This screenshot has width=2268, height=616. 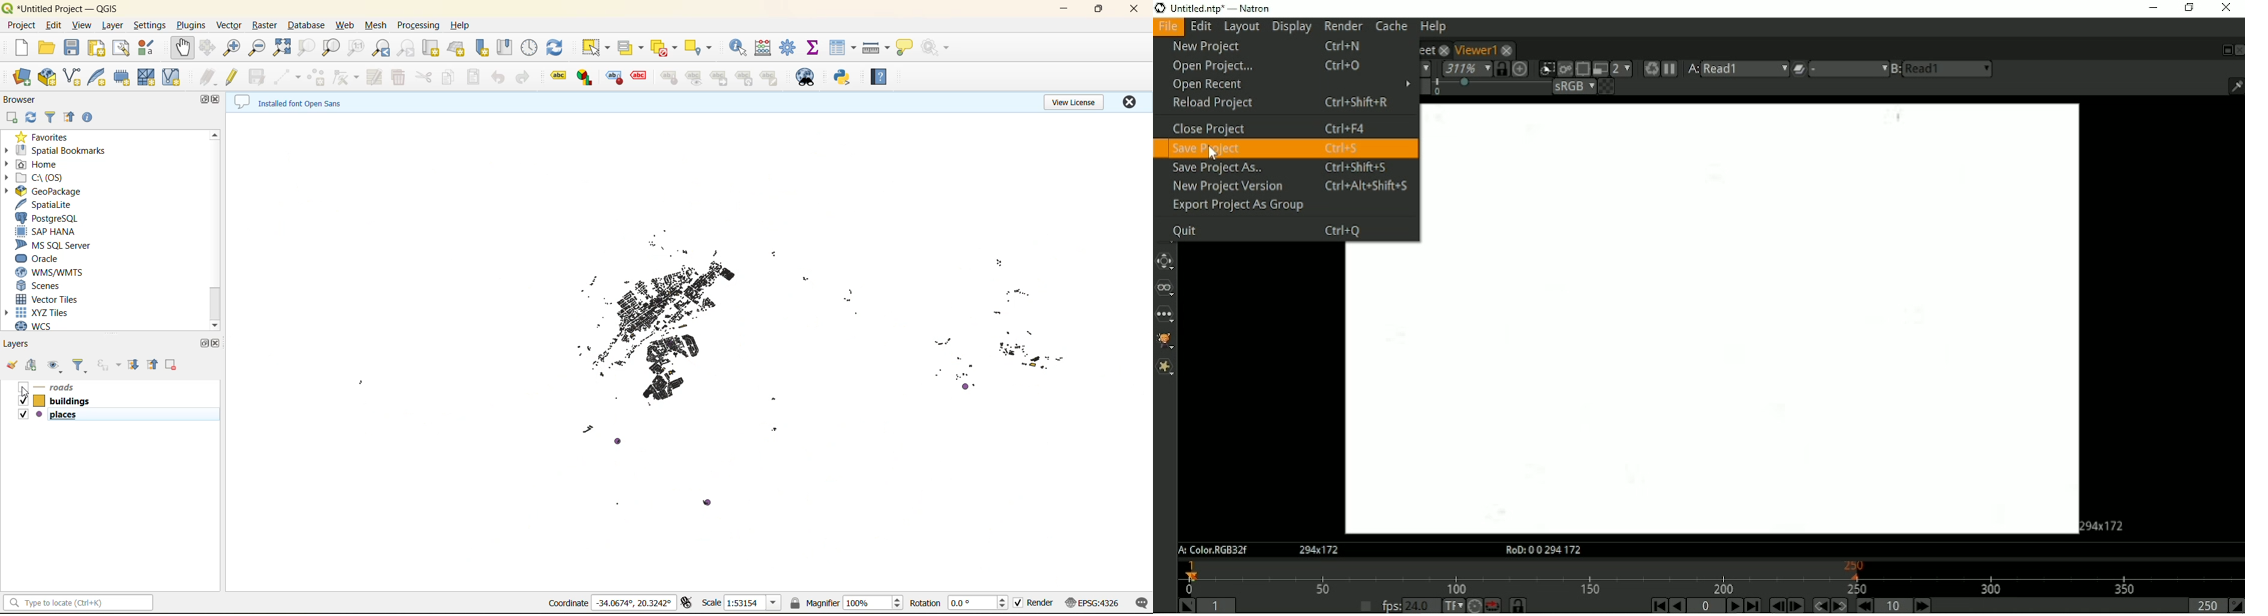 I want to click on help, so click(x=462, y=26).